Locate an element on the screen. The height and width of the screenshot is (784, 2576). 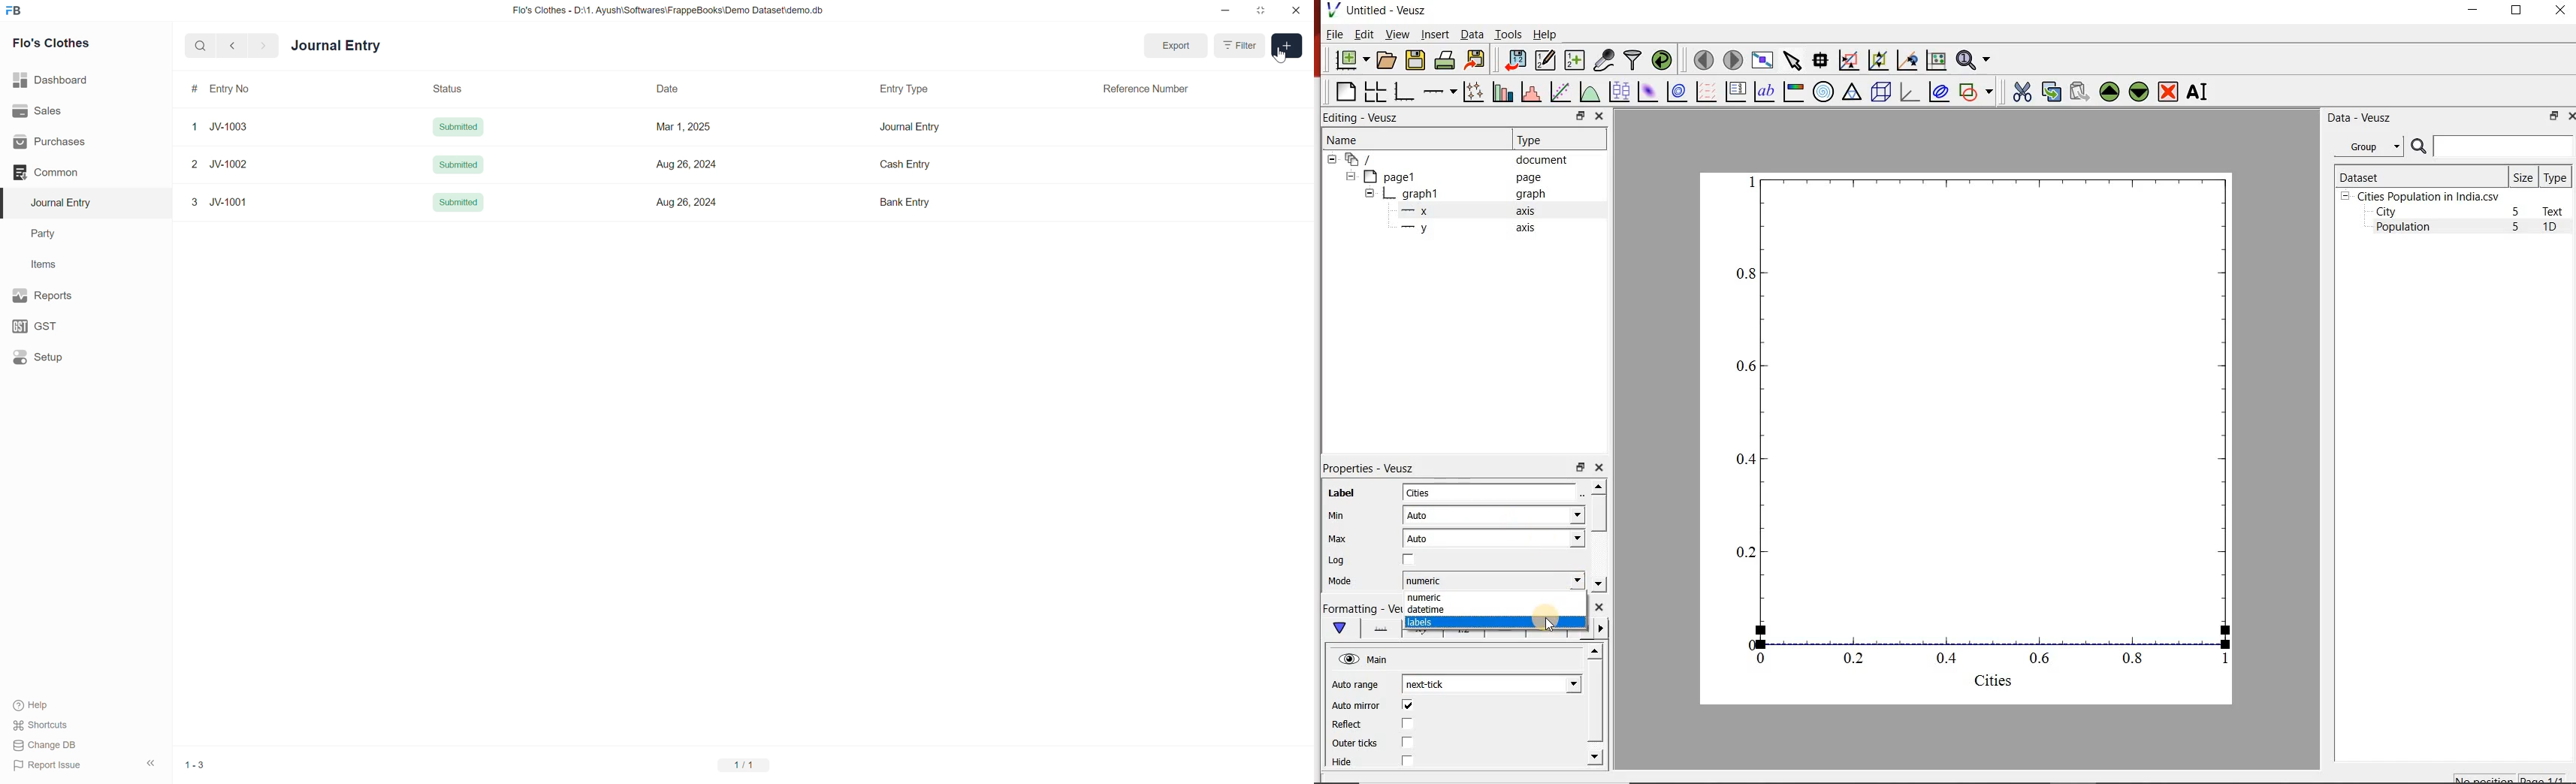
View is located at coordinates (1394, 33).